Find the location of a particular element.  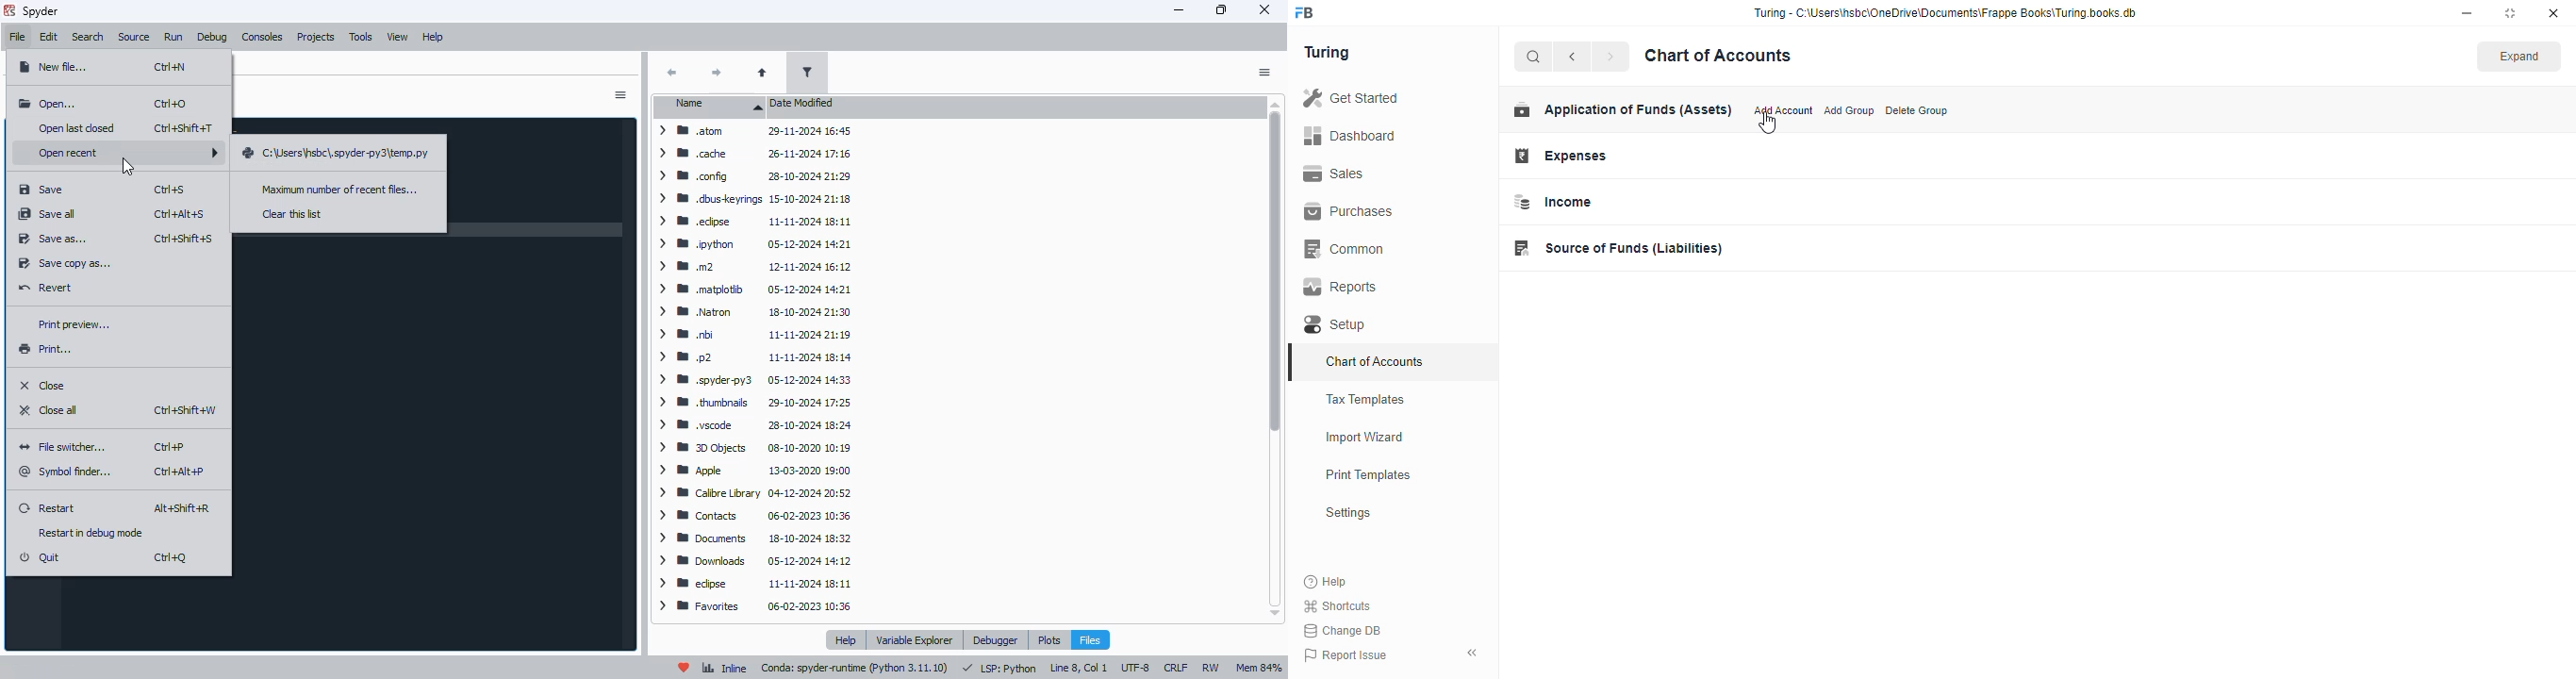

search is located at coordinates (88, 38).